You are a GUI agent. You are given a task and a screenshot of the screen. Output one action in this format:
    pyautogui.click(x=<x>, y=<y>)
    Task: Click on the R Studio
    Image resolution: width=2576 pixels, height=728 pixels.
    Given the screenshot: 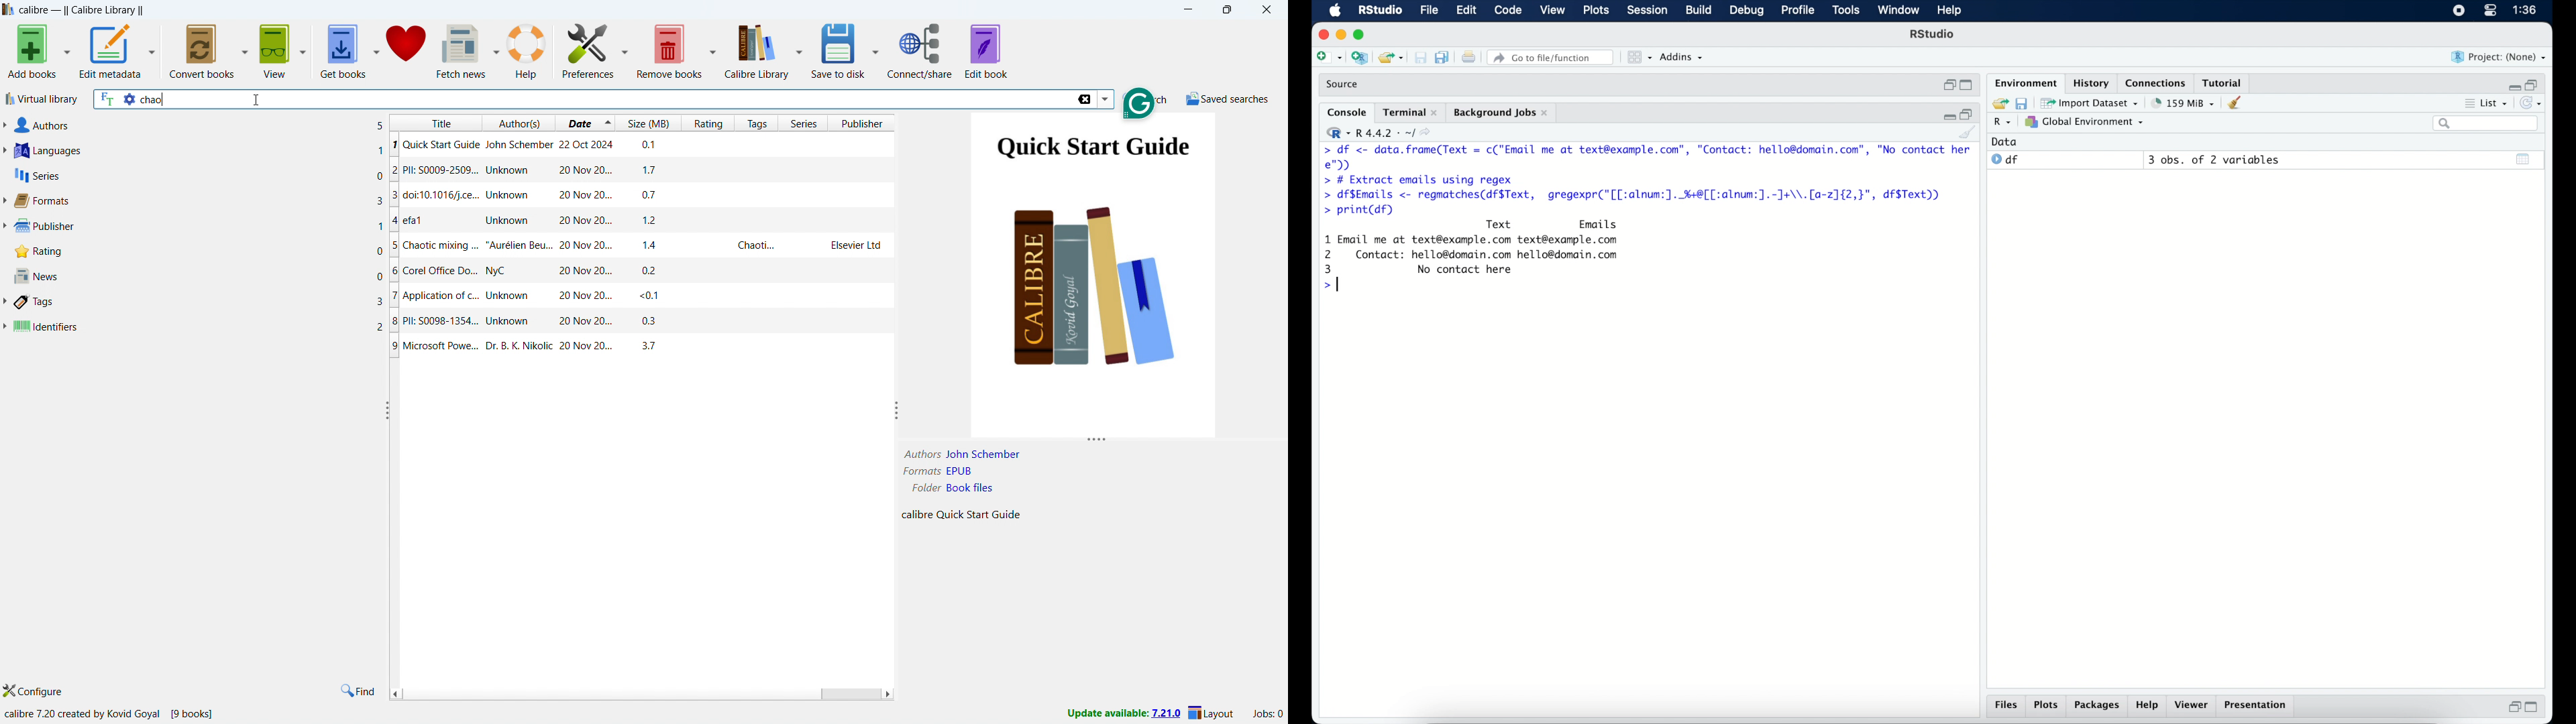 What is the action you would take?
    pyautogui.click(x=1933, y=36)
    